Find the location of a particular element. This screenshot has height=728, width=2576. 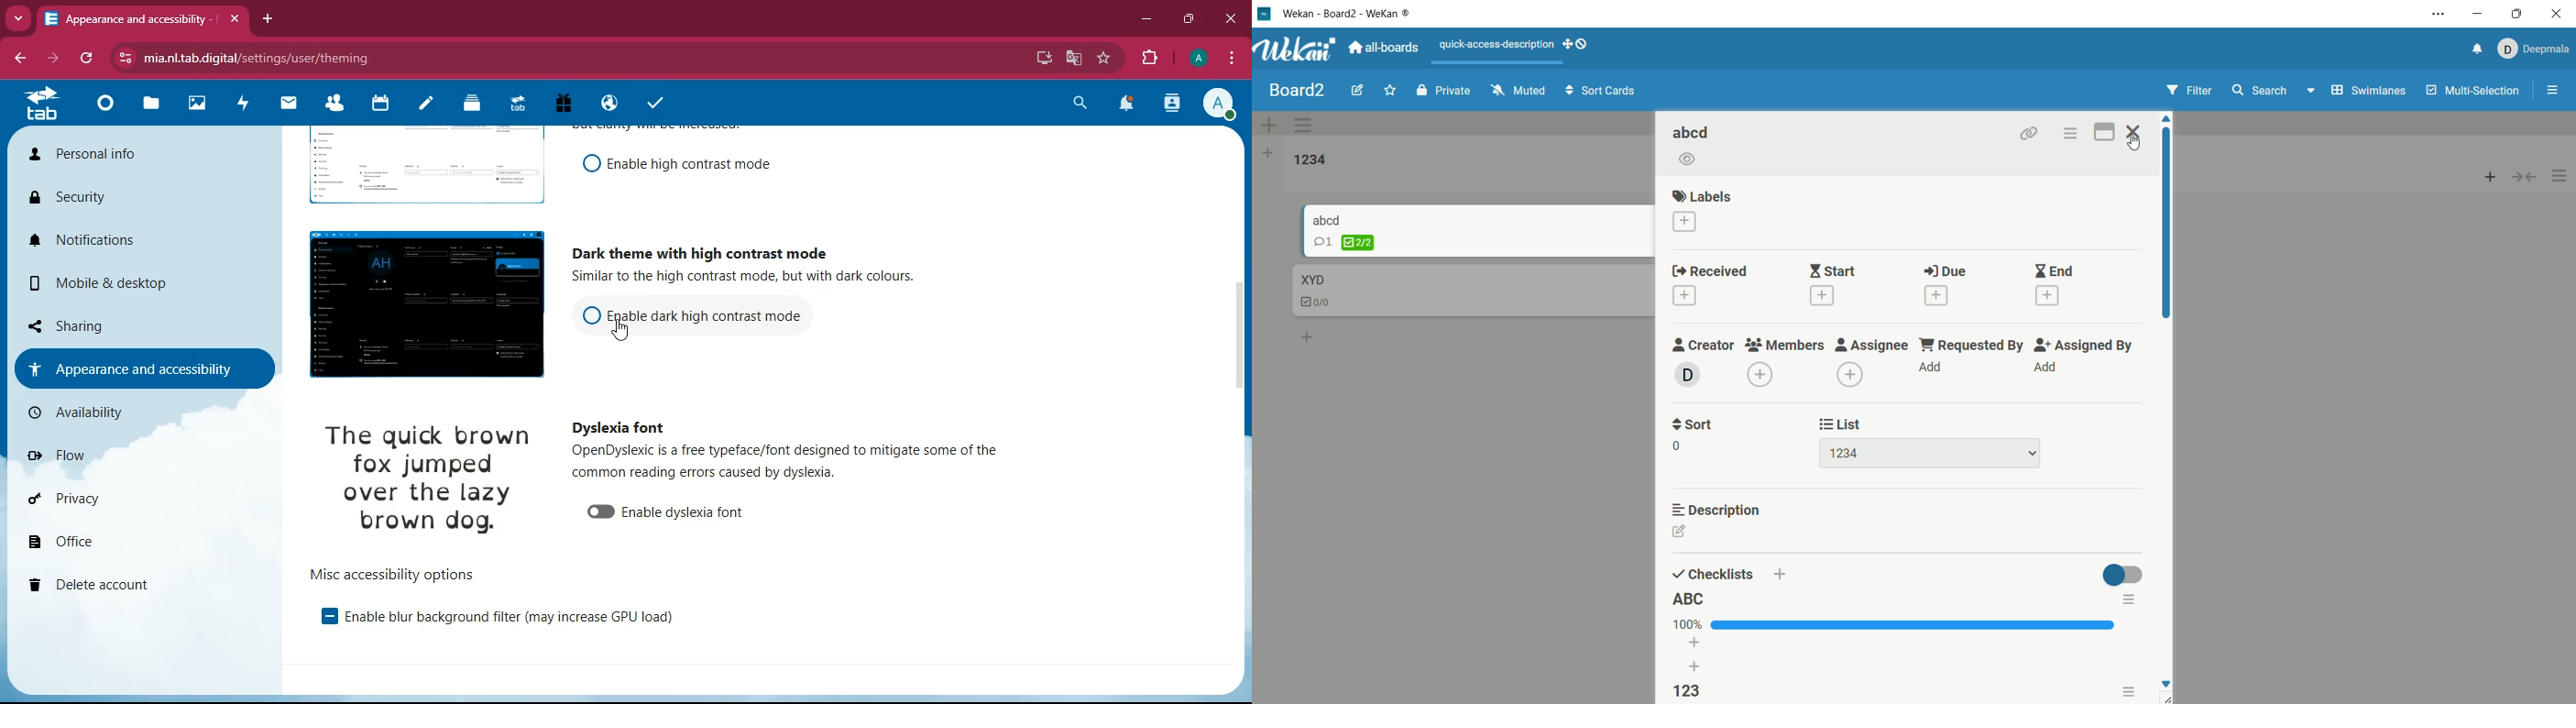

image is located at coordinates (436, 480).